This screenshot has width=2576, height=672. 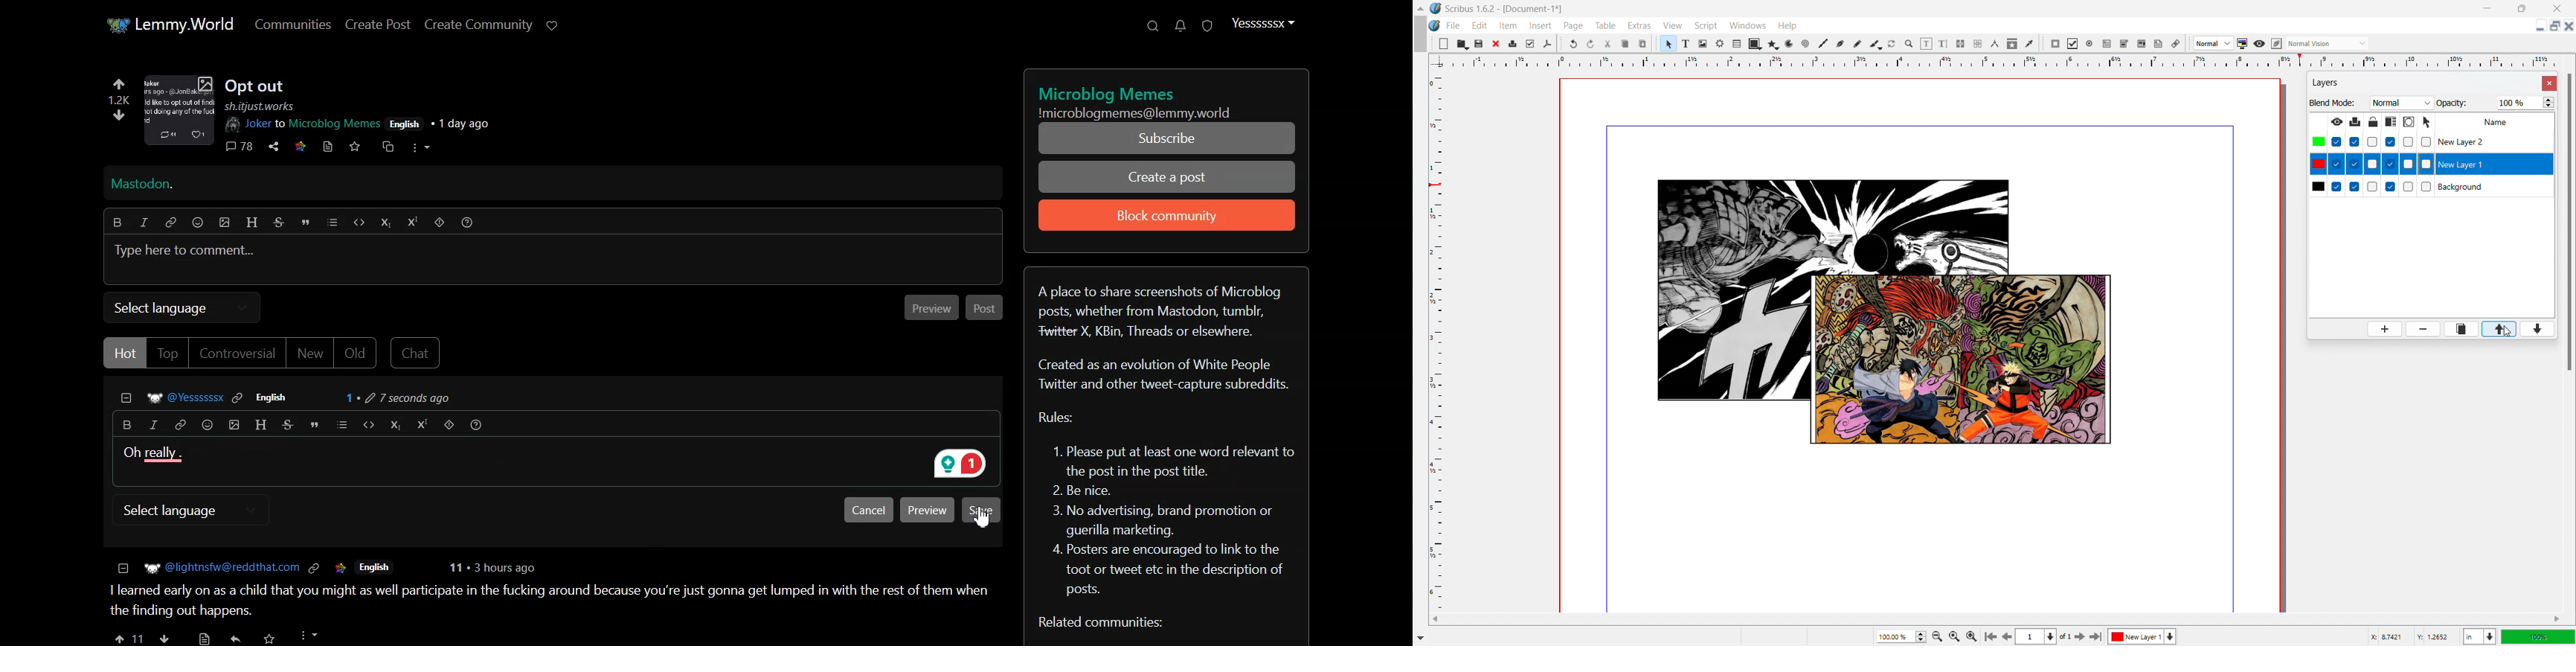 I want to click on edit in preview mode, so click(x=2277, y=44).